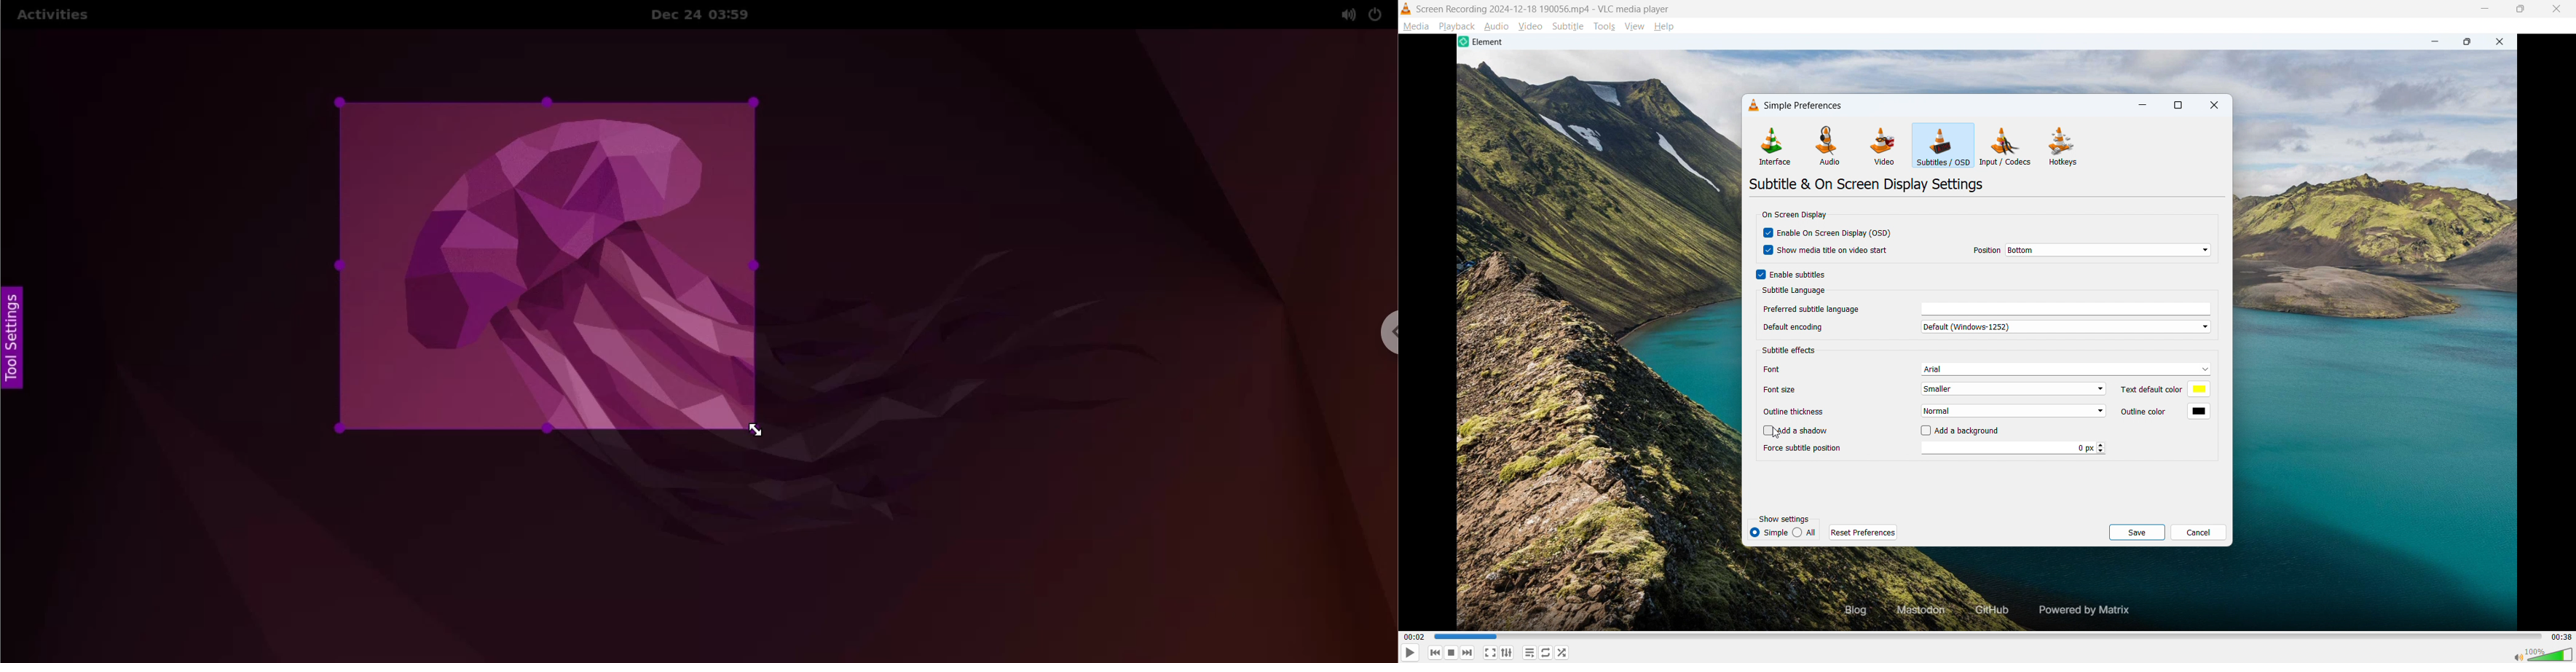 The width and height of the screenshot is (2576, 672). Describe the element at coordinates (2015, 389) in the screenshot. I see `Smaller` at that location.